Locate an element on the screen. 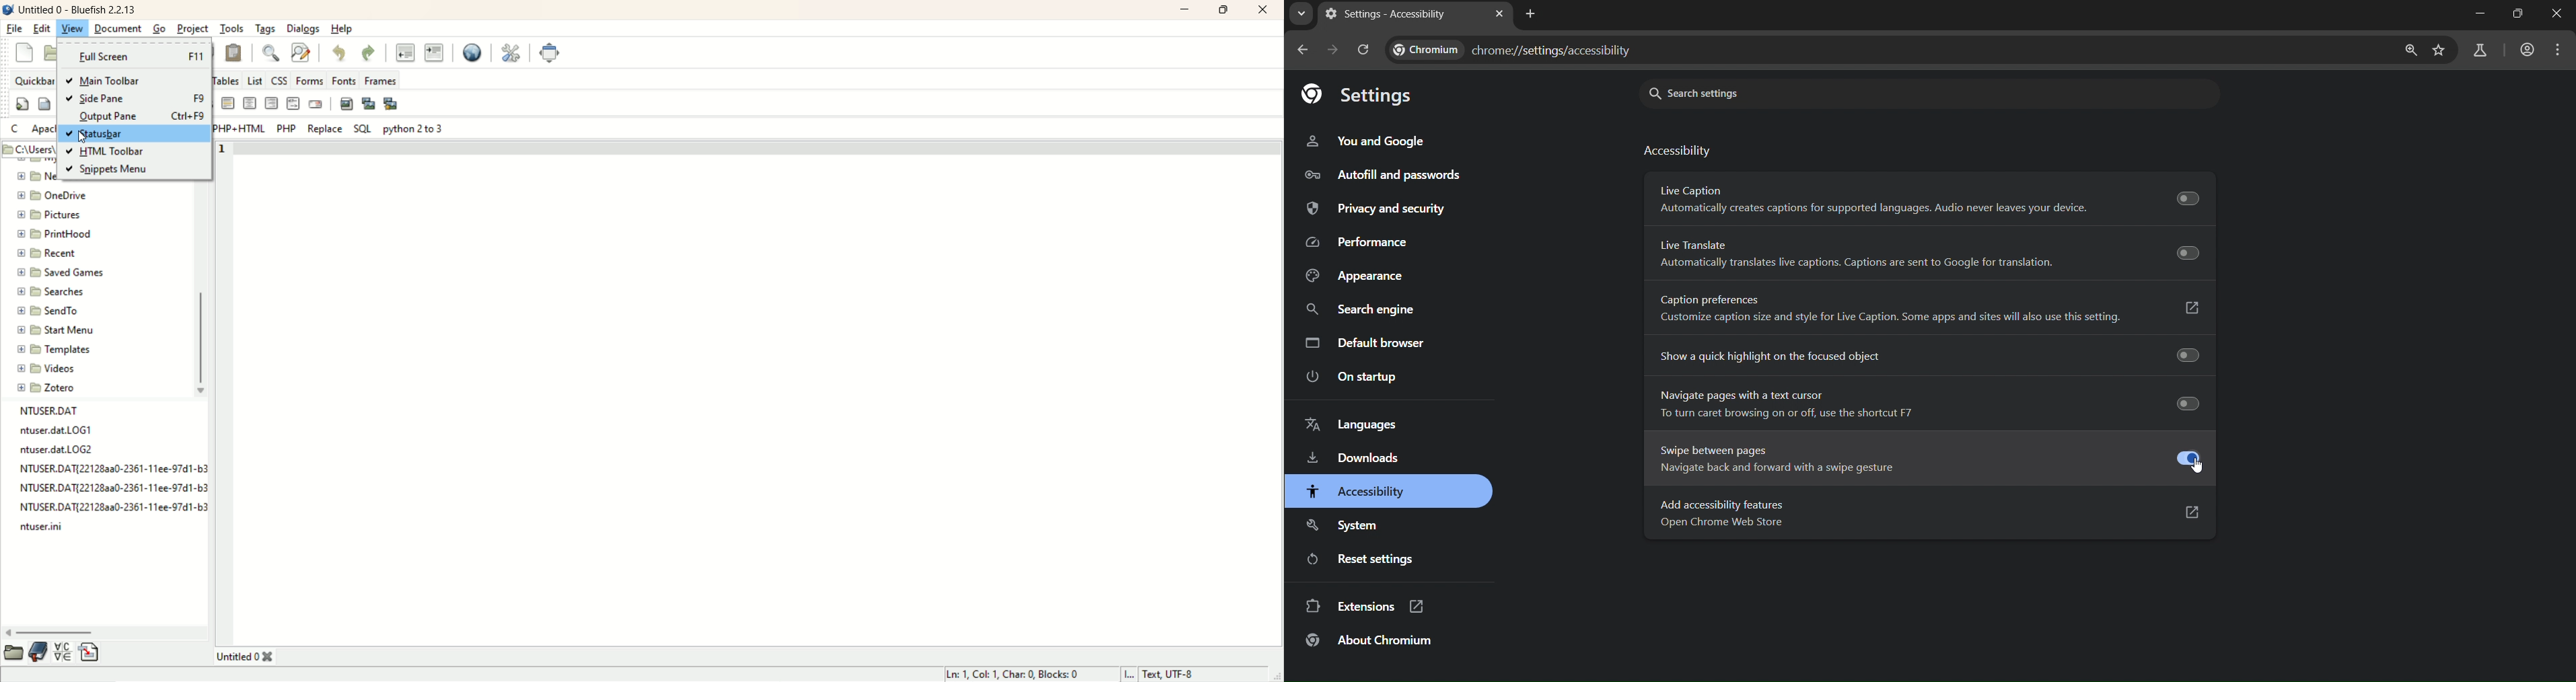  go forward one page is located at coordinates (1335, 52).